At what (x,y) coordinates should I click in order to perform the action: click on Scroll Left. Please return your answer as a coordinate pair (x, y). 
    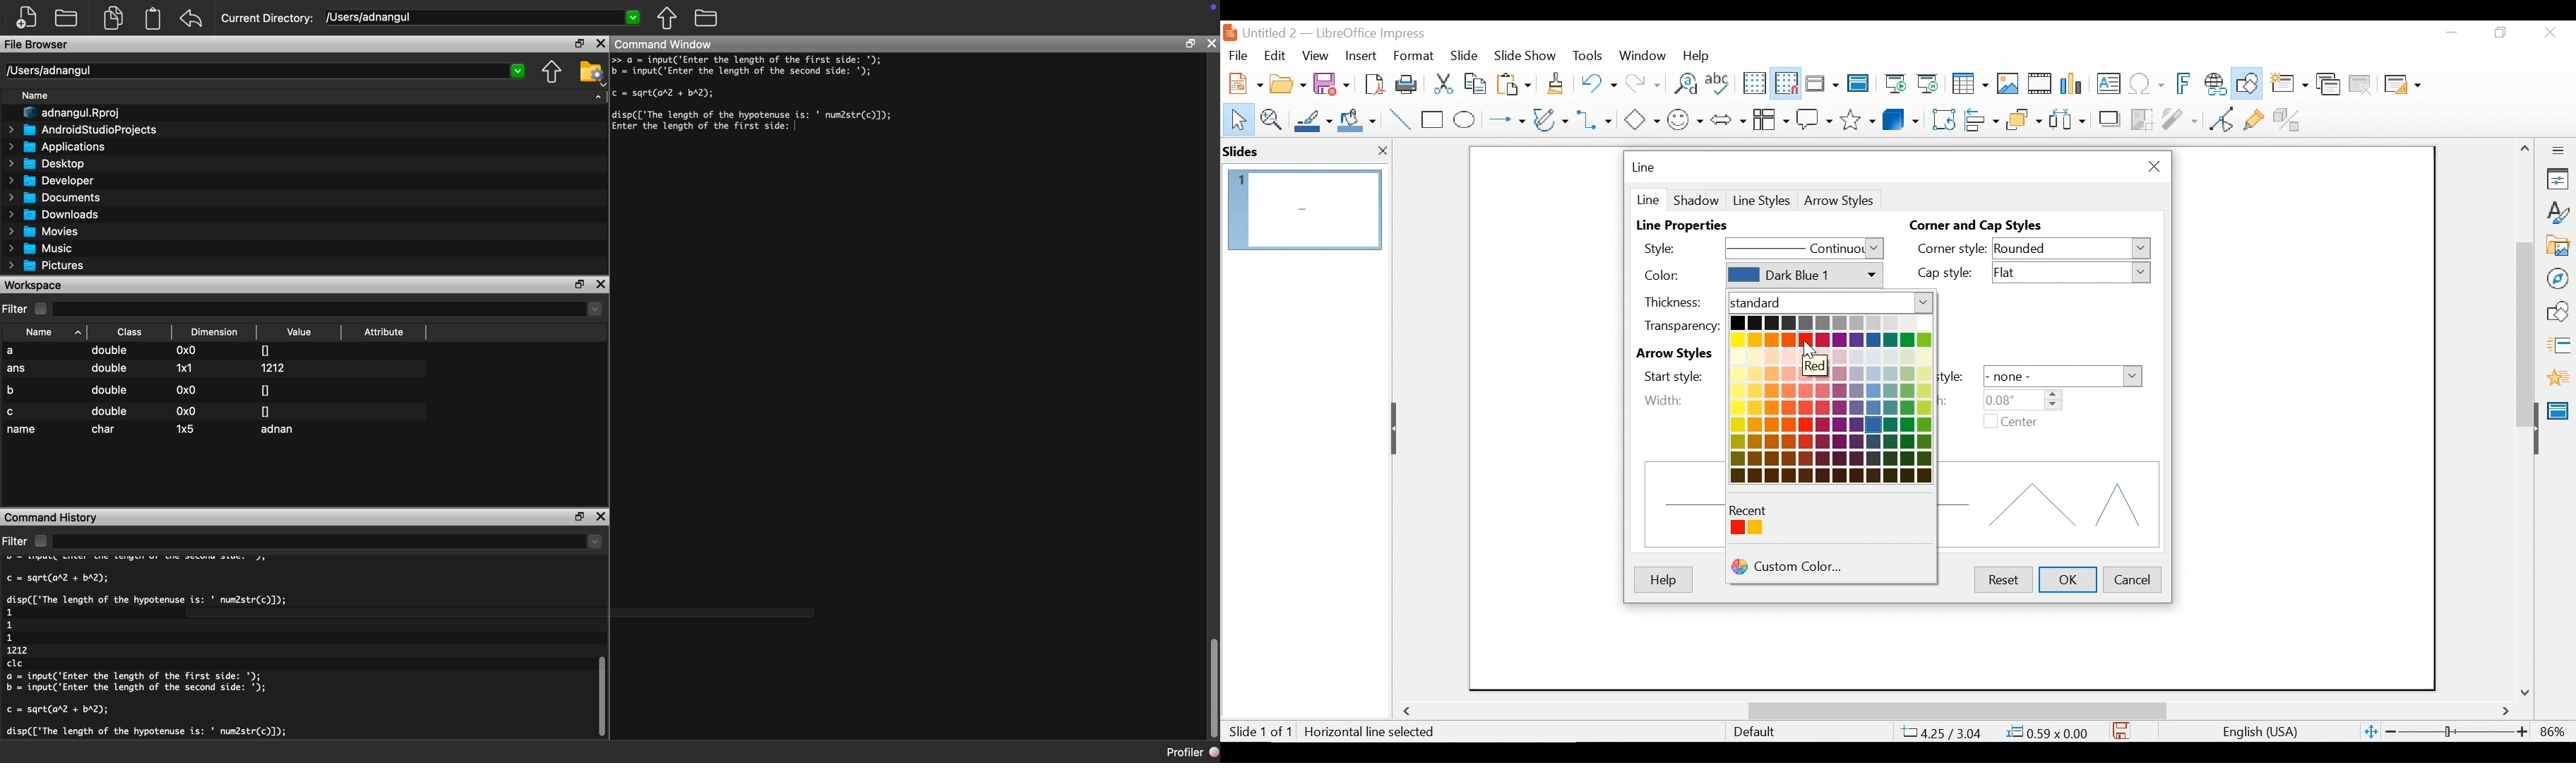
    Looking at the image, I should click on (1409, 711).